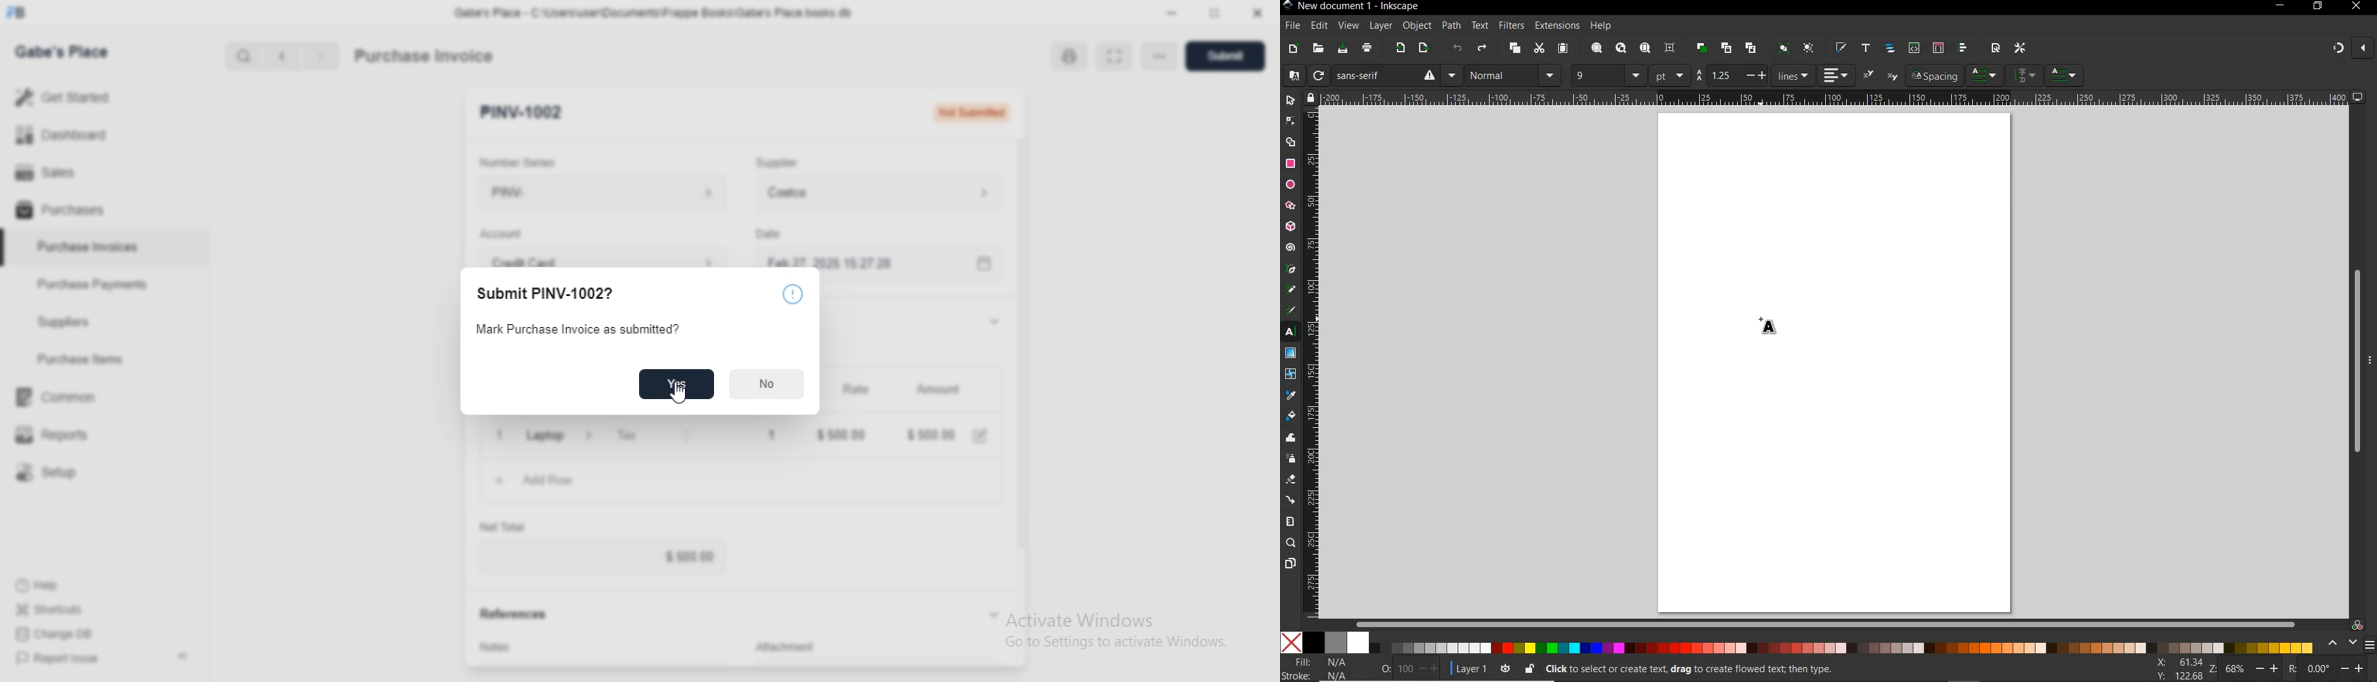 The image size is (2380, 700). Describe the element at coordinates (930, 435) in the screenshot. I see `$ 500.00` at that location.